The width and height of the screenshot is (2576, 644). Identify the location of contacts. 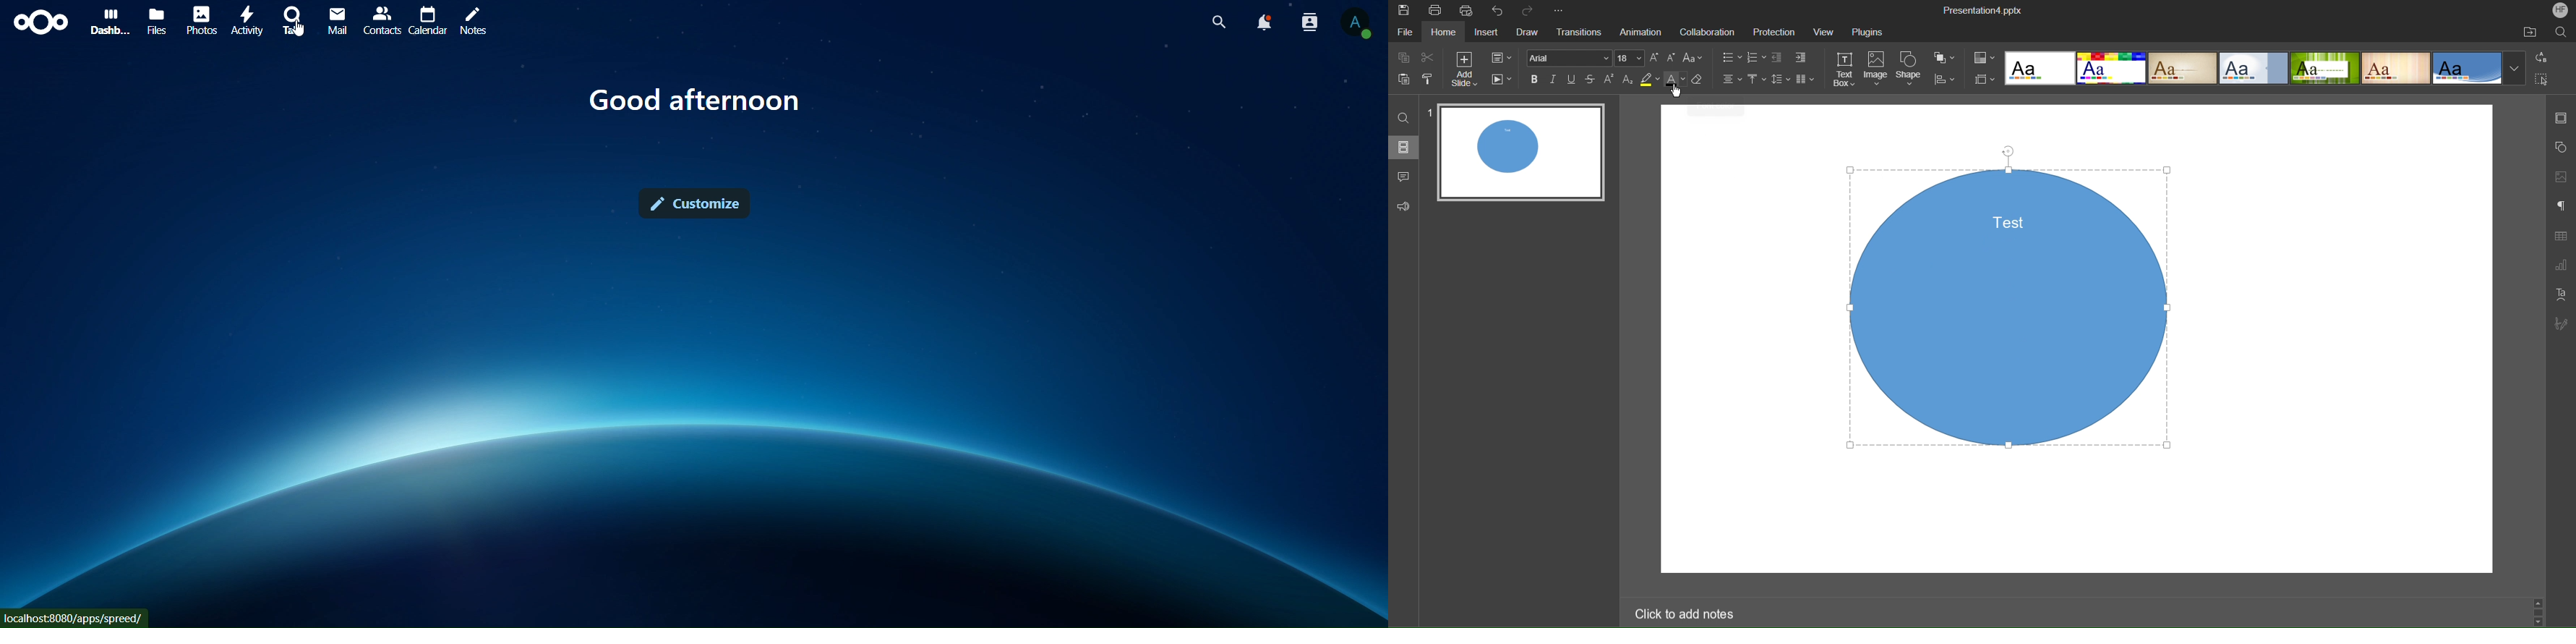
(380, 21).